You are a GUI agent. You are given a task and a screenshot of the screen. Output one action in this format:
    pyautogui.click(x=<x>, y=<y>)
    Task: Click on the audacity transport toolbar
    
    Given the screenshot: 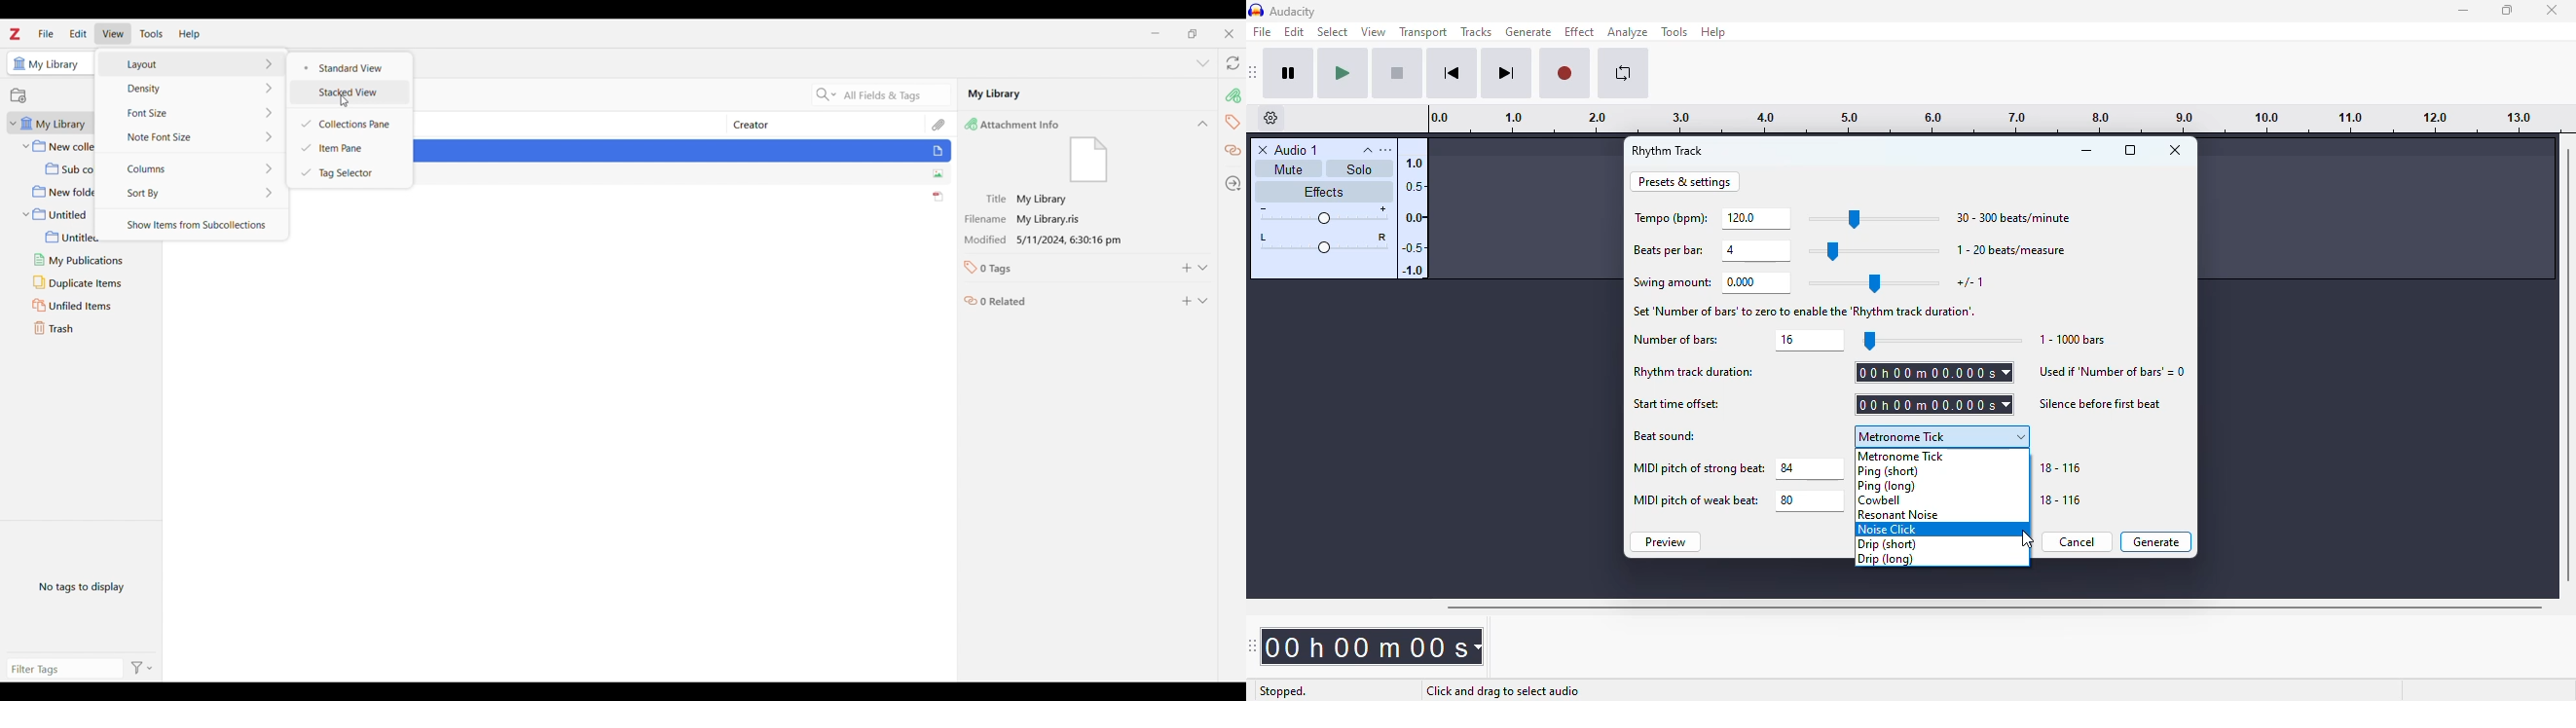 What is the action you would take?
    pyautogui.click(x=1254, y=73)
    